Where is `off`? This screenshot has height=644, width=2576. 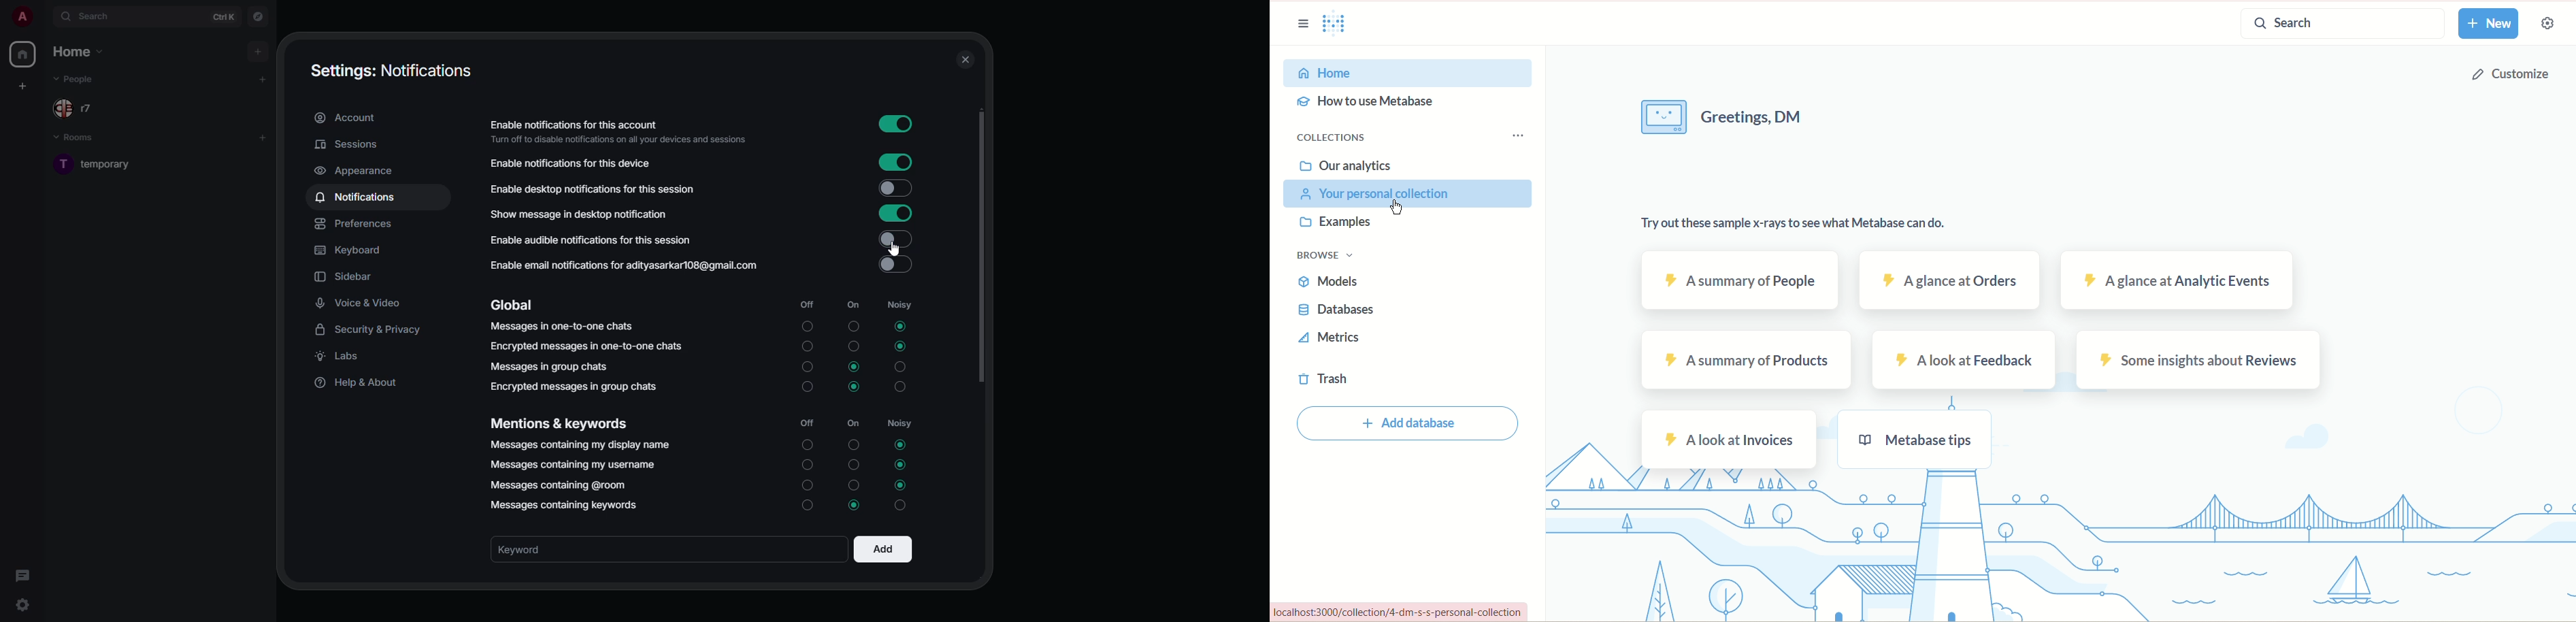 off is located at coordinates (808, 389).